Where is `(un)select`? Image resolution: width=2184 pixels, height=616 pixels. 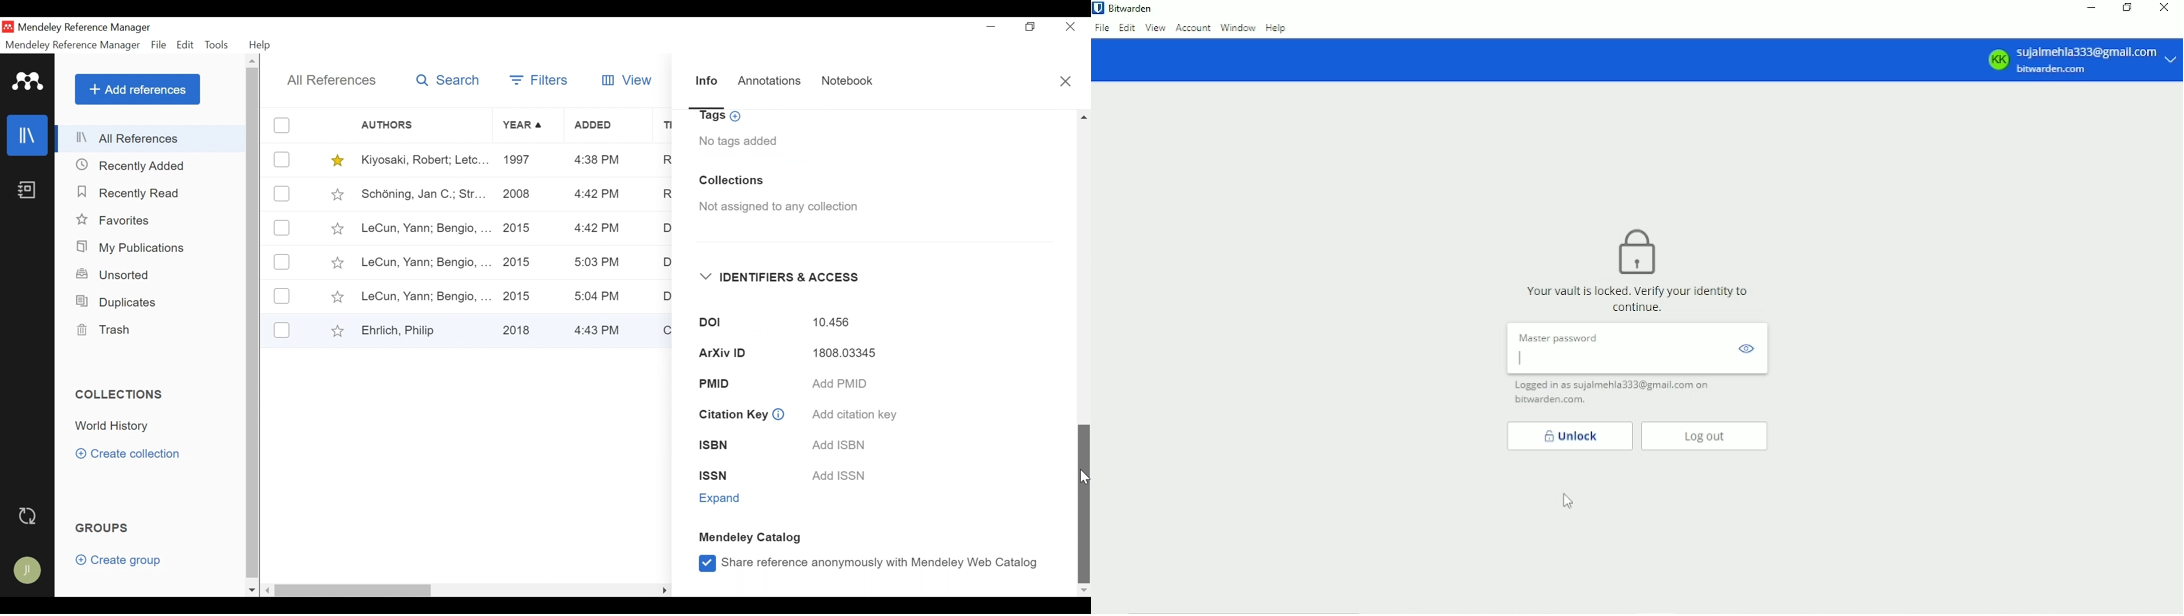
(un)select is located at coordinates (283, 159).